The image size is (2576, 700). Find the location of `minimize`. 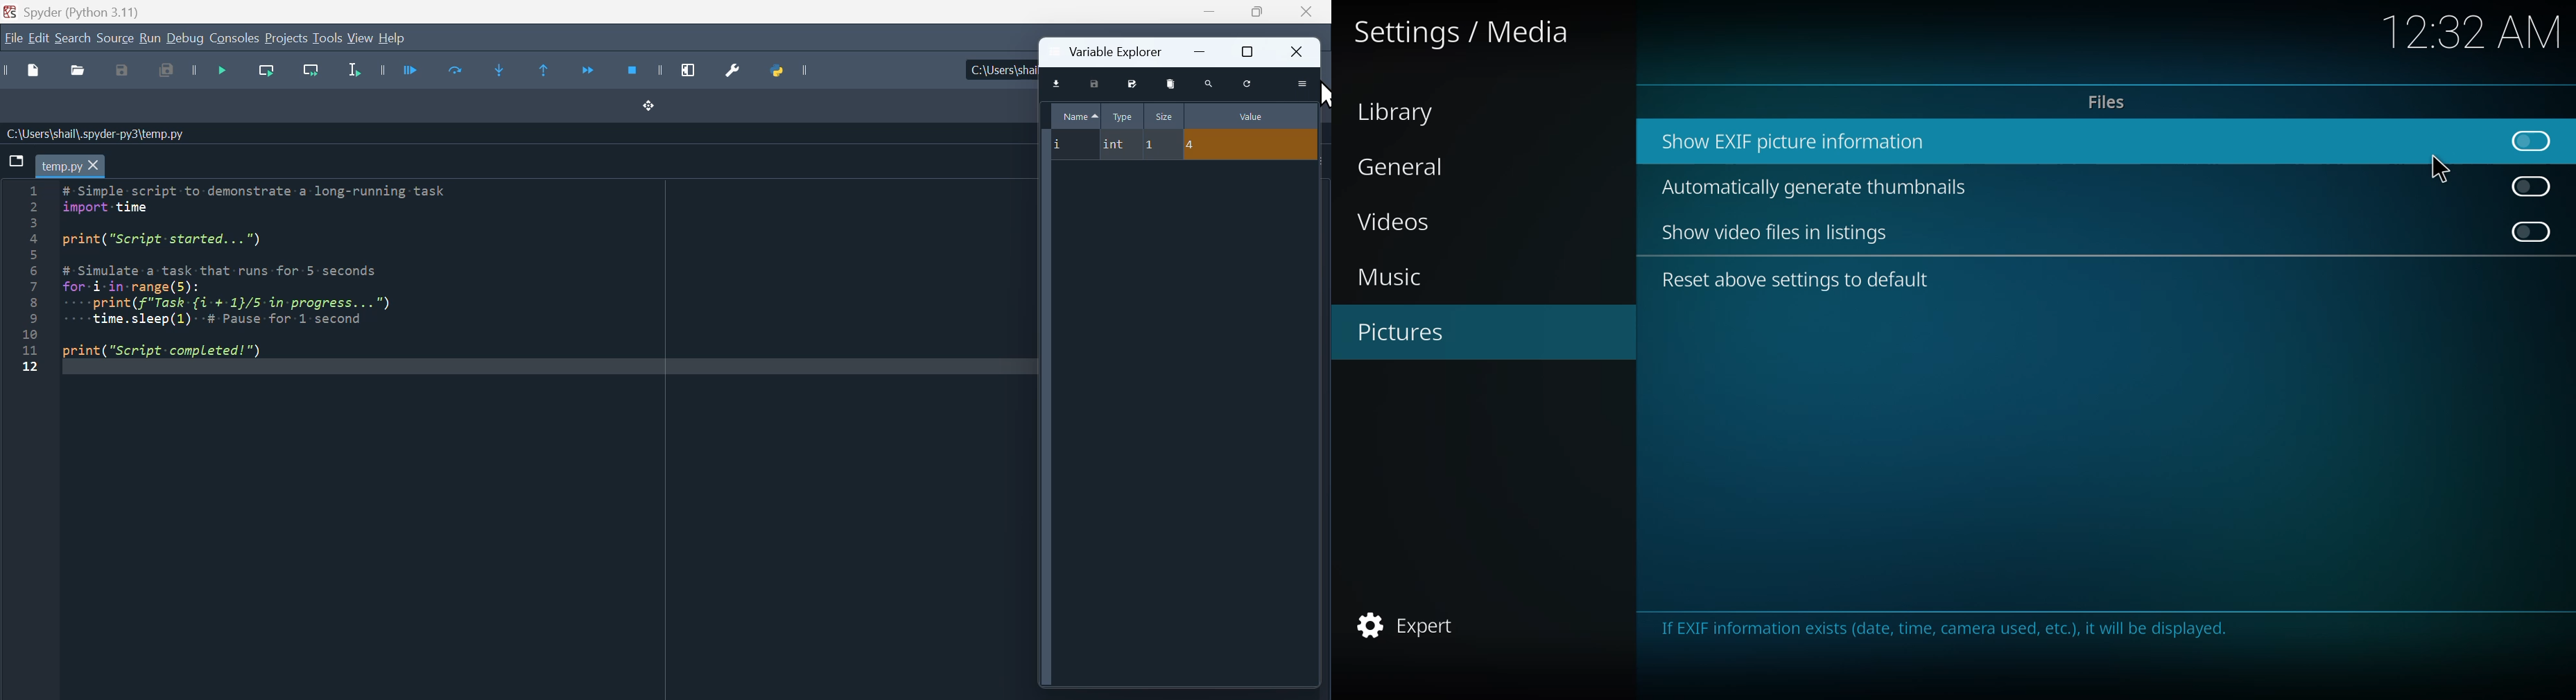

minimize is located at coordinates (1203, 51).